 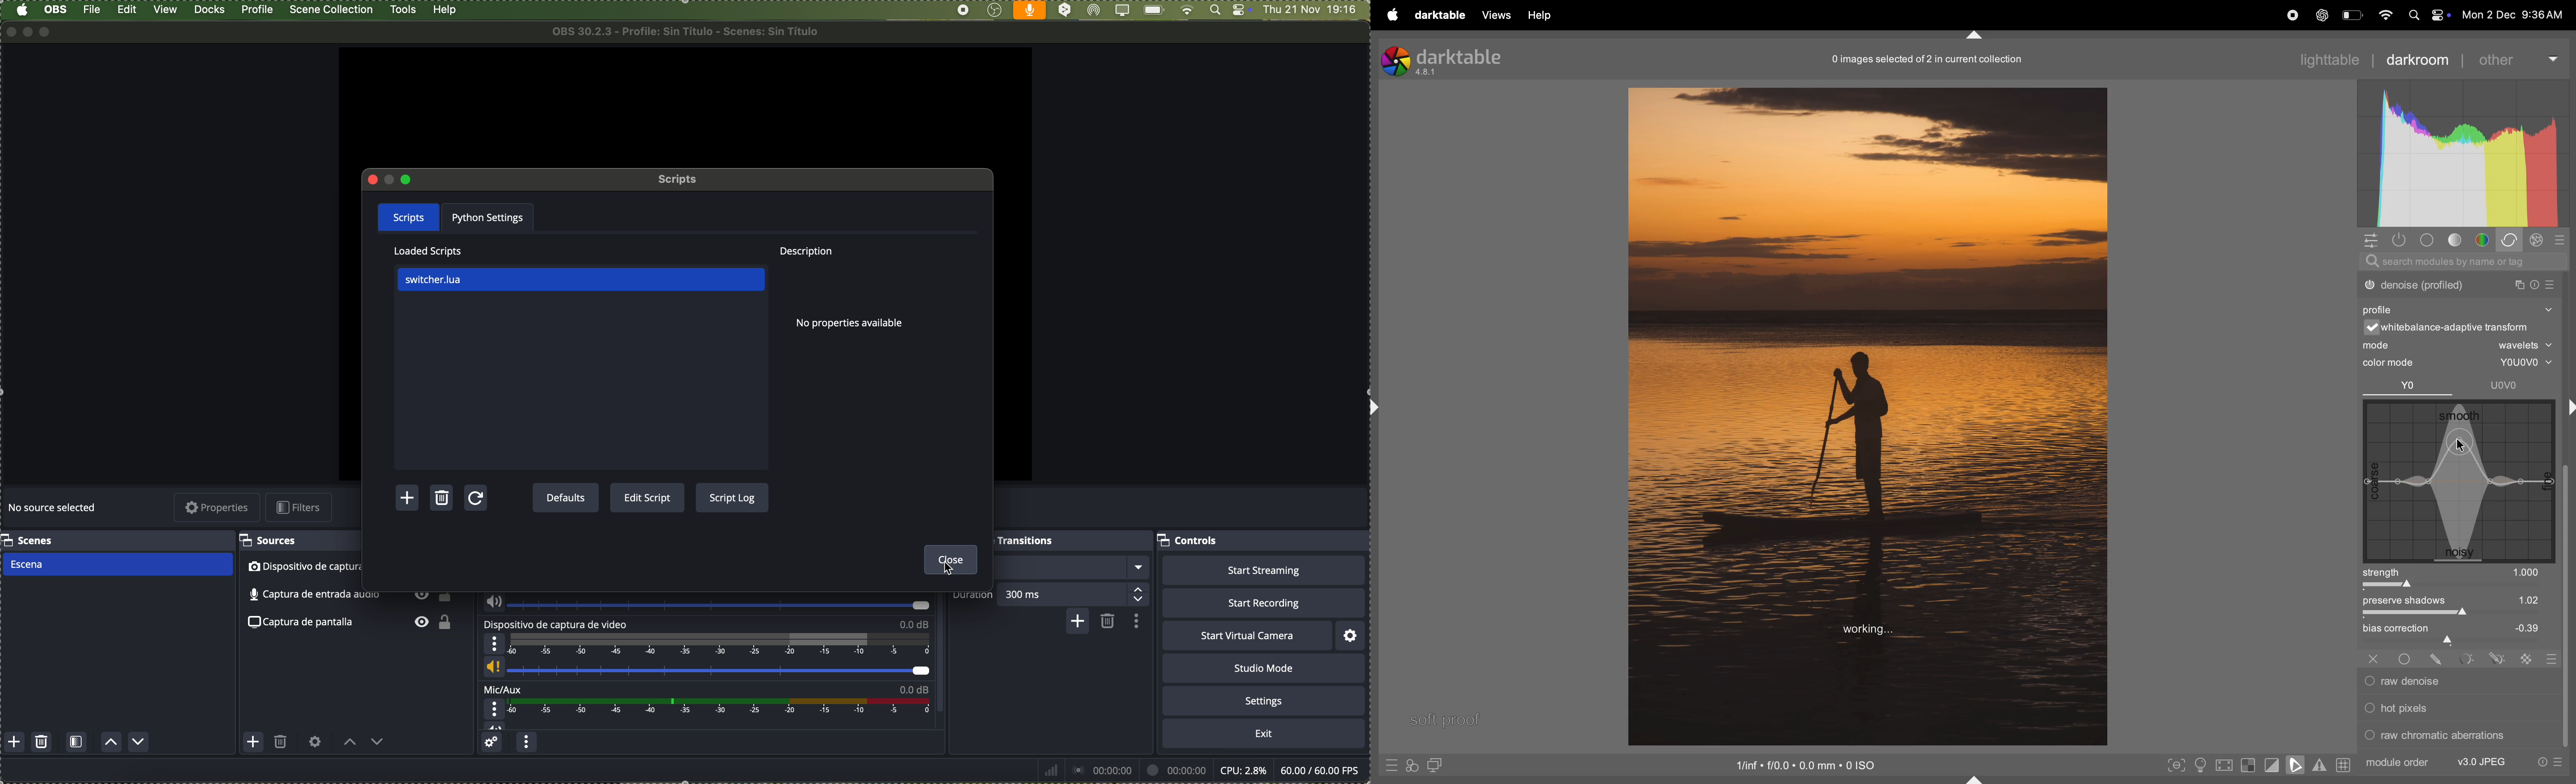 What do you see at coordinates (56, 9) in the screenshot?
I see `OBS` at bounding box center [56, 9].